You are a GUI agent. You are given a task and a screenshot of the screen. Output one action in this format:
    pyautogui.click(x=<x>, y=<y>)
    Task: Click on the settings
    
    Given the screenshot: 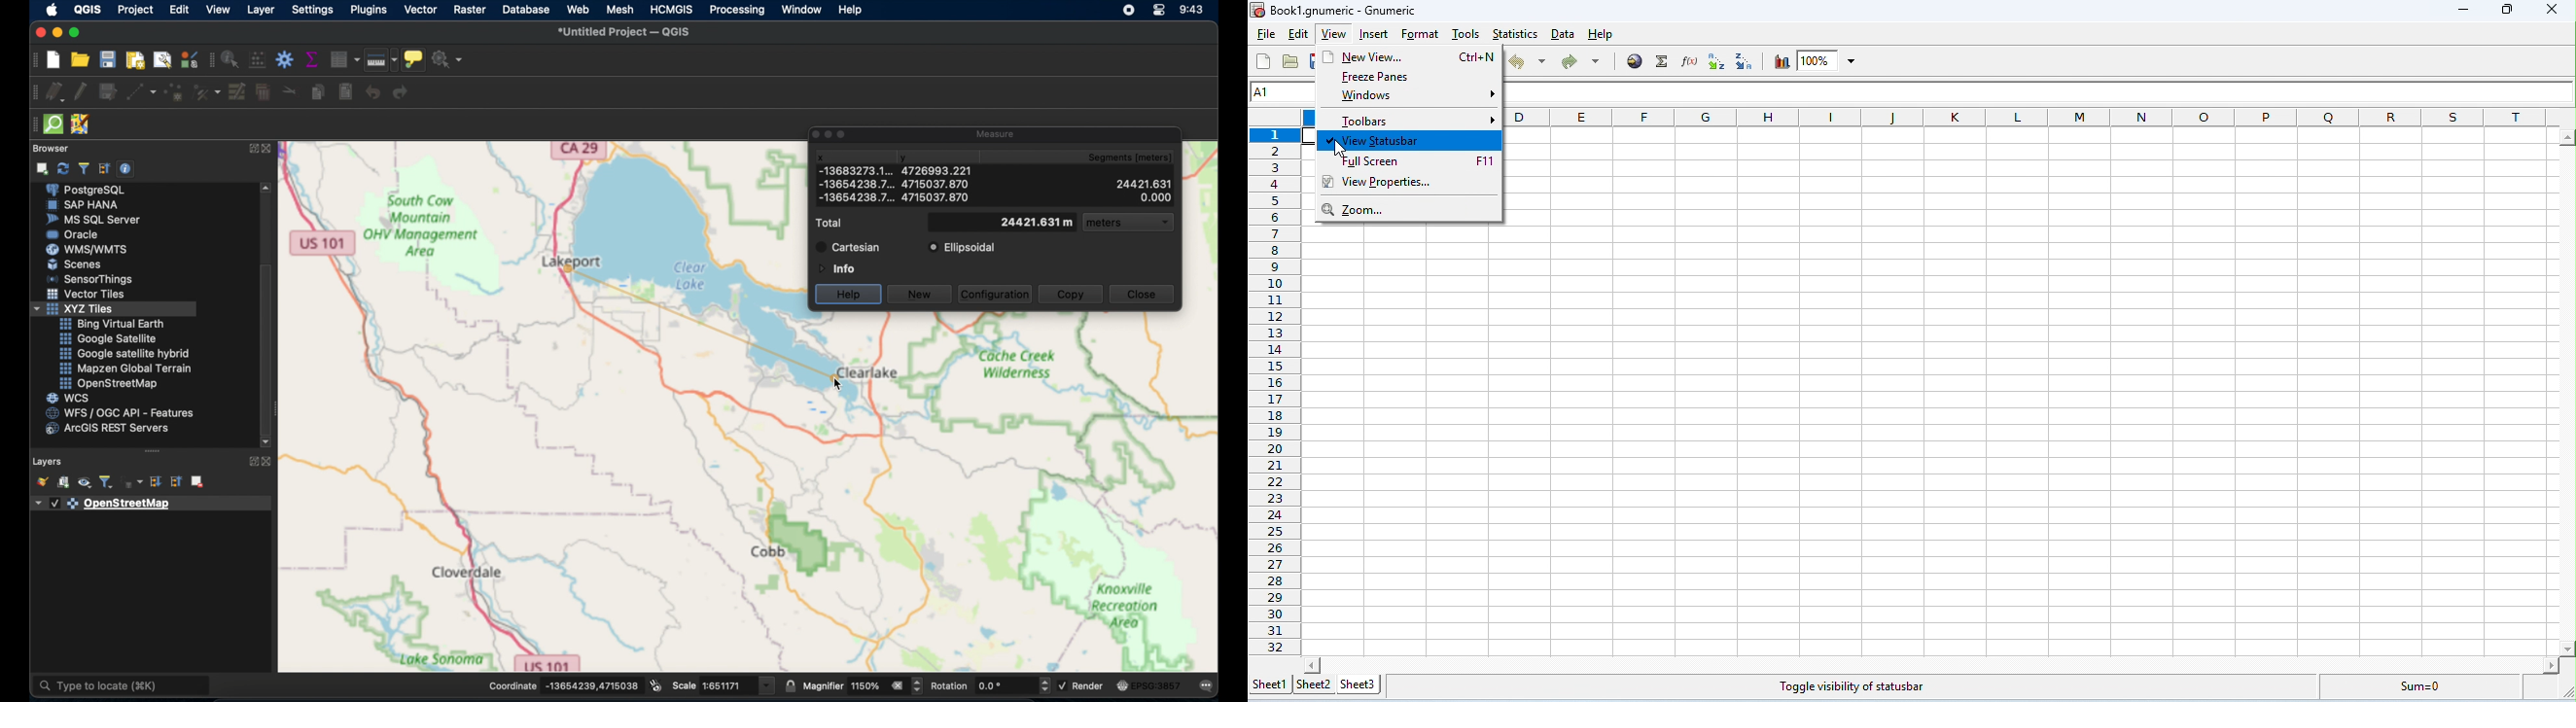 What is the action you would take?
    pyautogui.click(x=314, y=9)
    